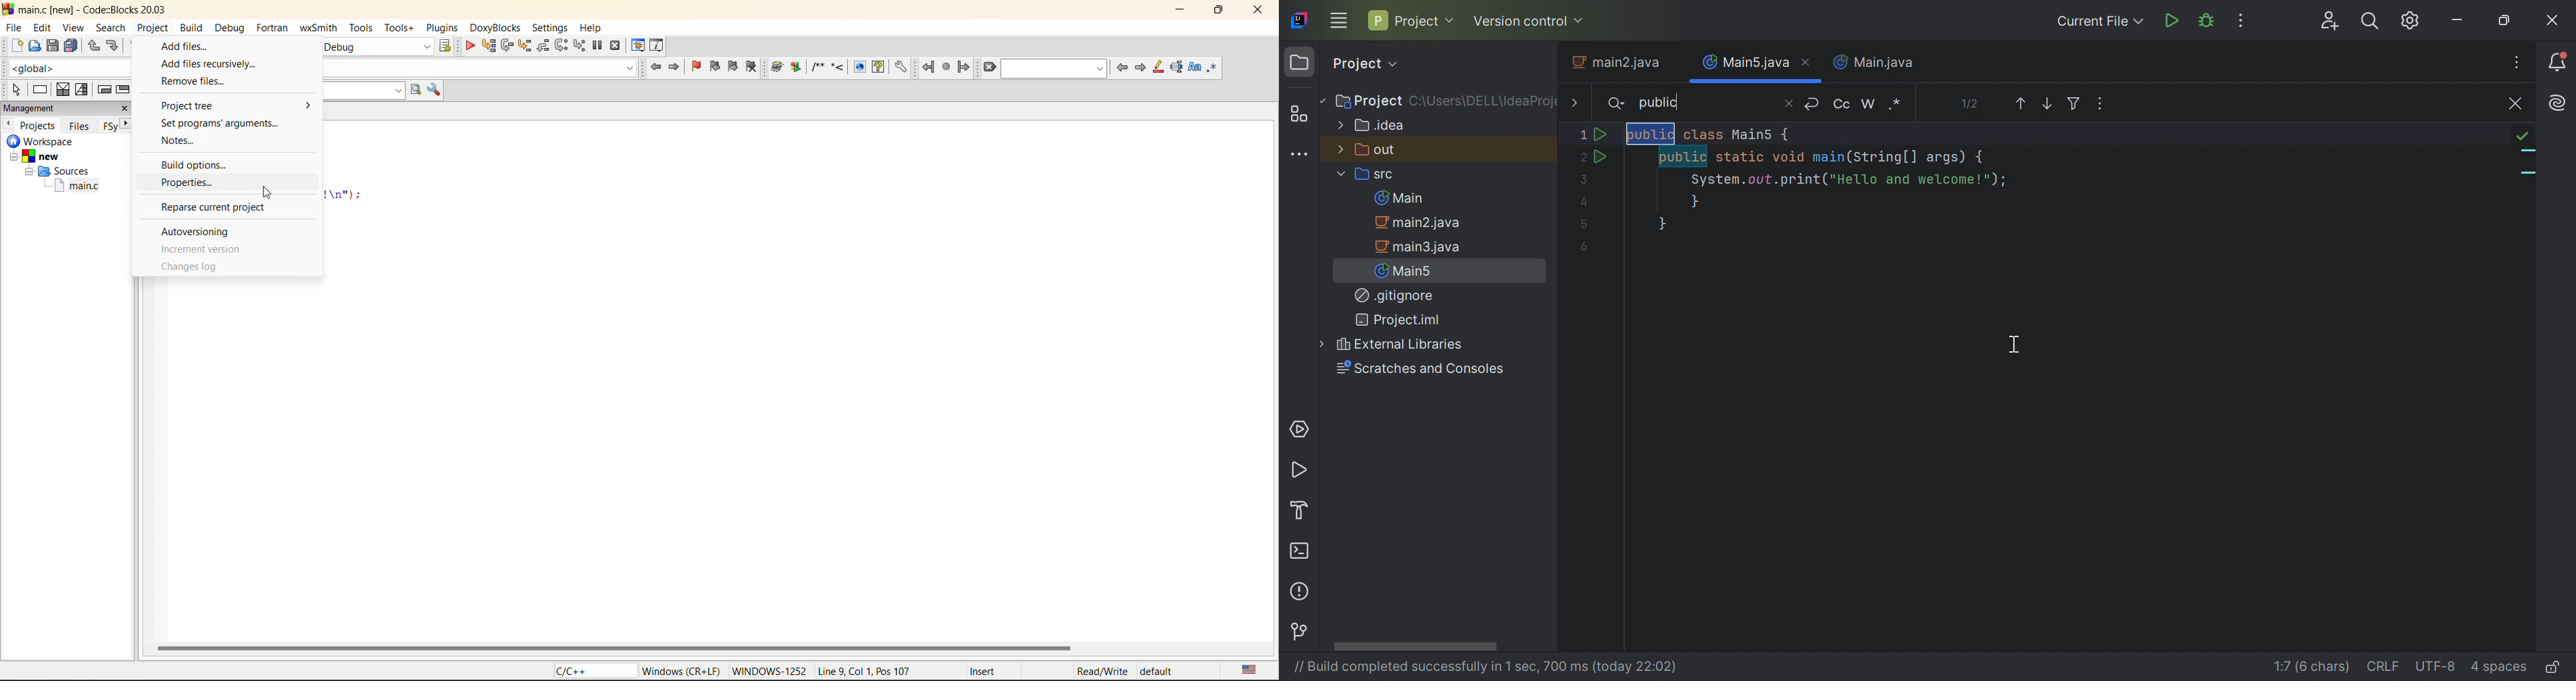  Describe the element at coordinates (655, 69) in the screenshot. I see `jump back` at that location.